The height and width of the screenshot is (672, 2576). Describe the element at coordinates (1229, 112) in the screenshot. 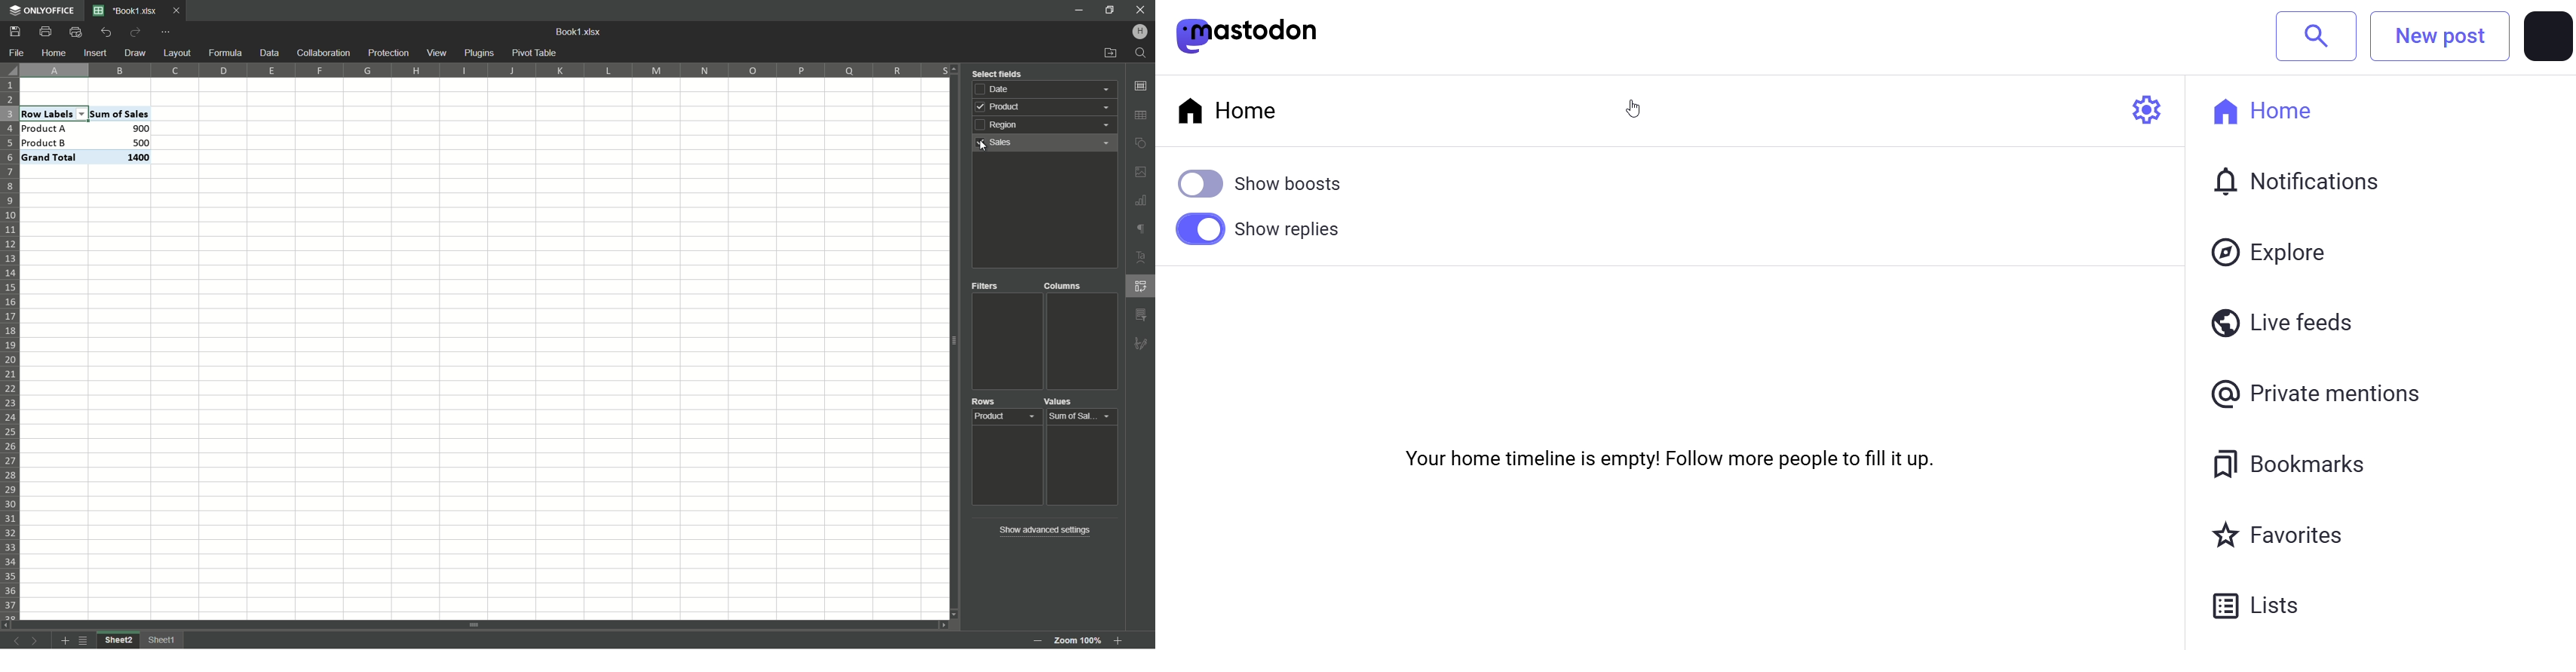

I see `home tab` at that location.